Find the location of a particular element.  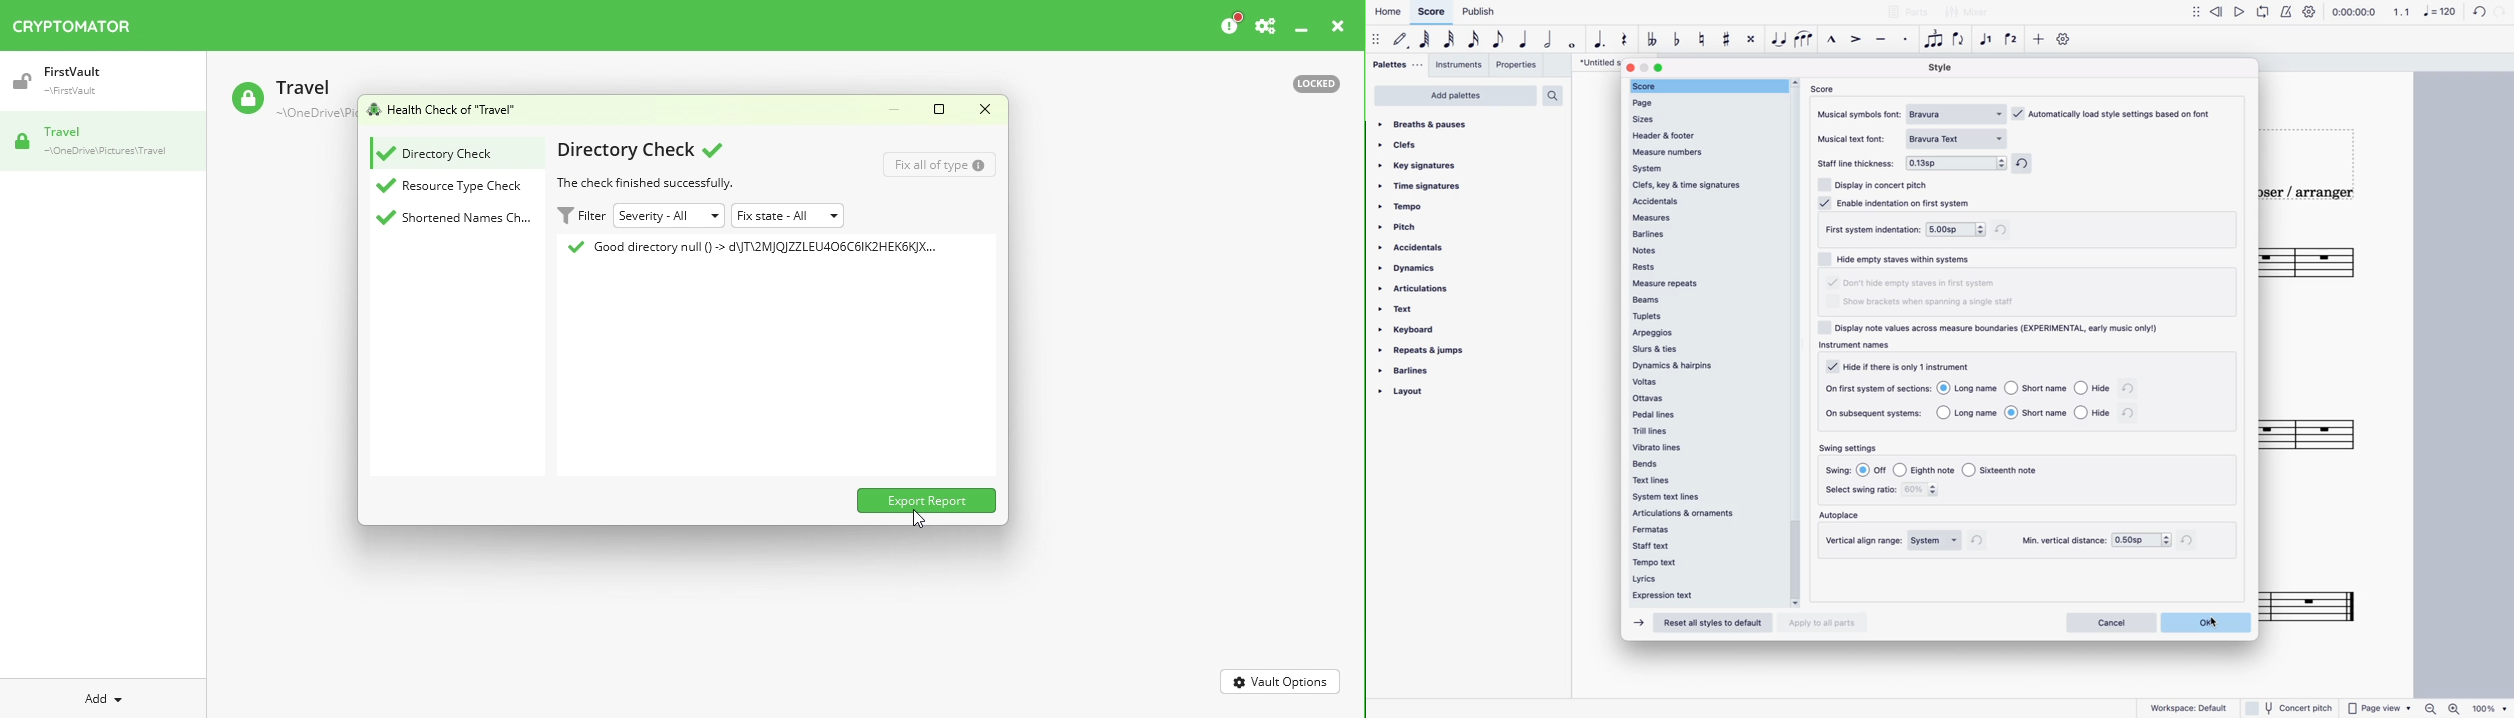

refresh is located at coordinates (2191, 540).